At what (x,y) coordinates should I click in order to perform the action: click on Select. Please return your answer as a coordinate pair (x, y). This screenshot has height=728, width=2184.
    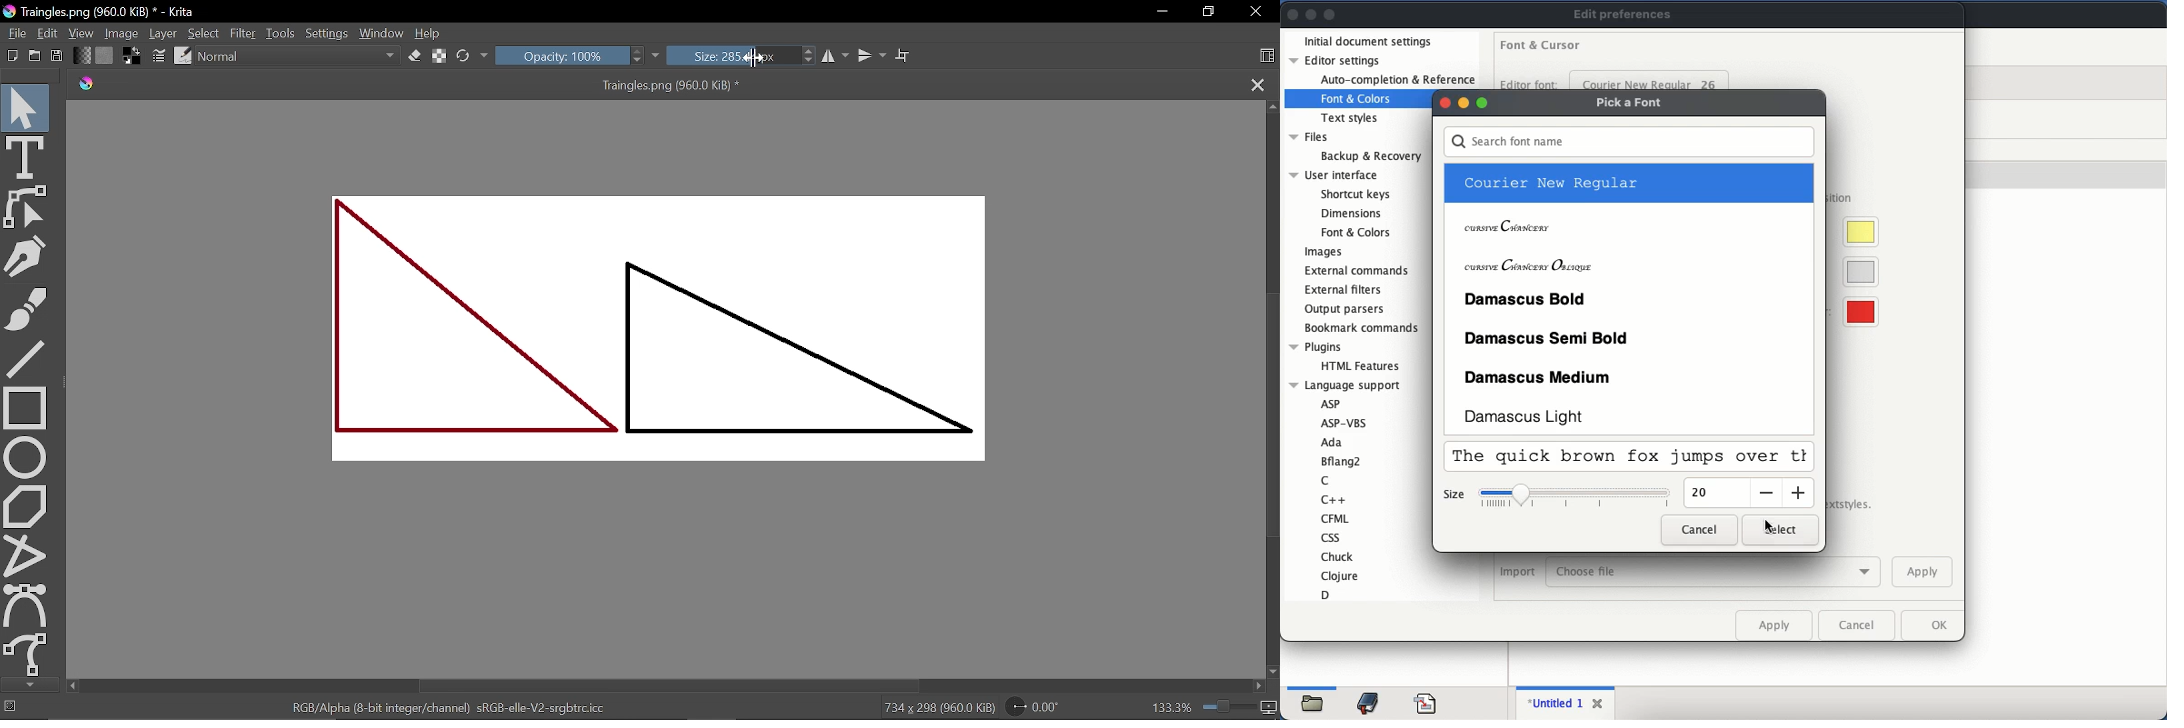
    Looking at the image, I should click on (204, 34).